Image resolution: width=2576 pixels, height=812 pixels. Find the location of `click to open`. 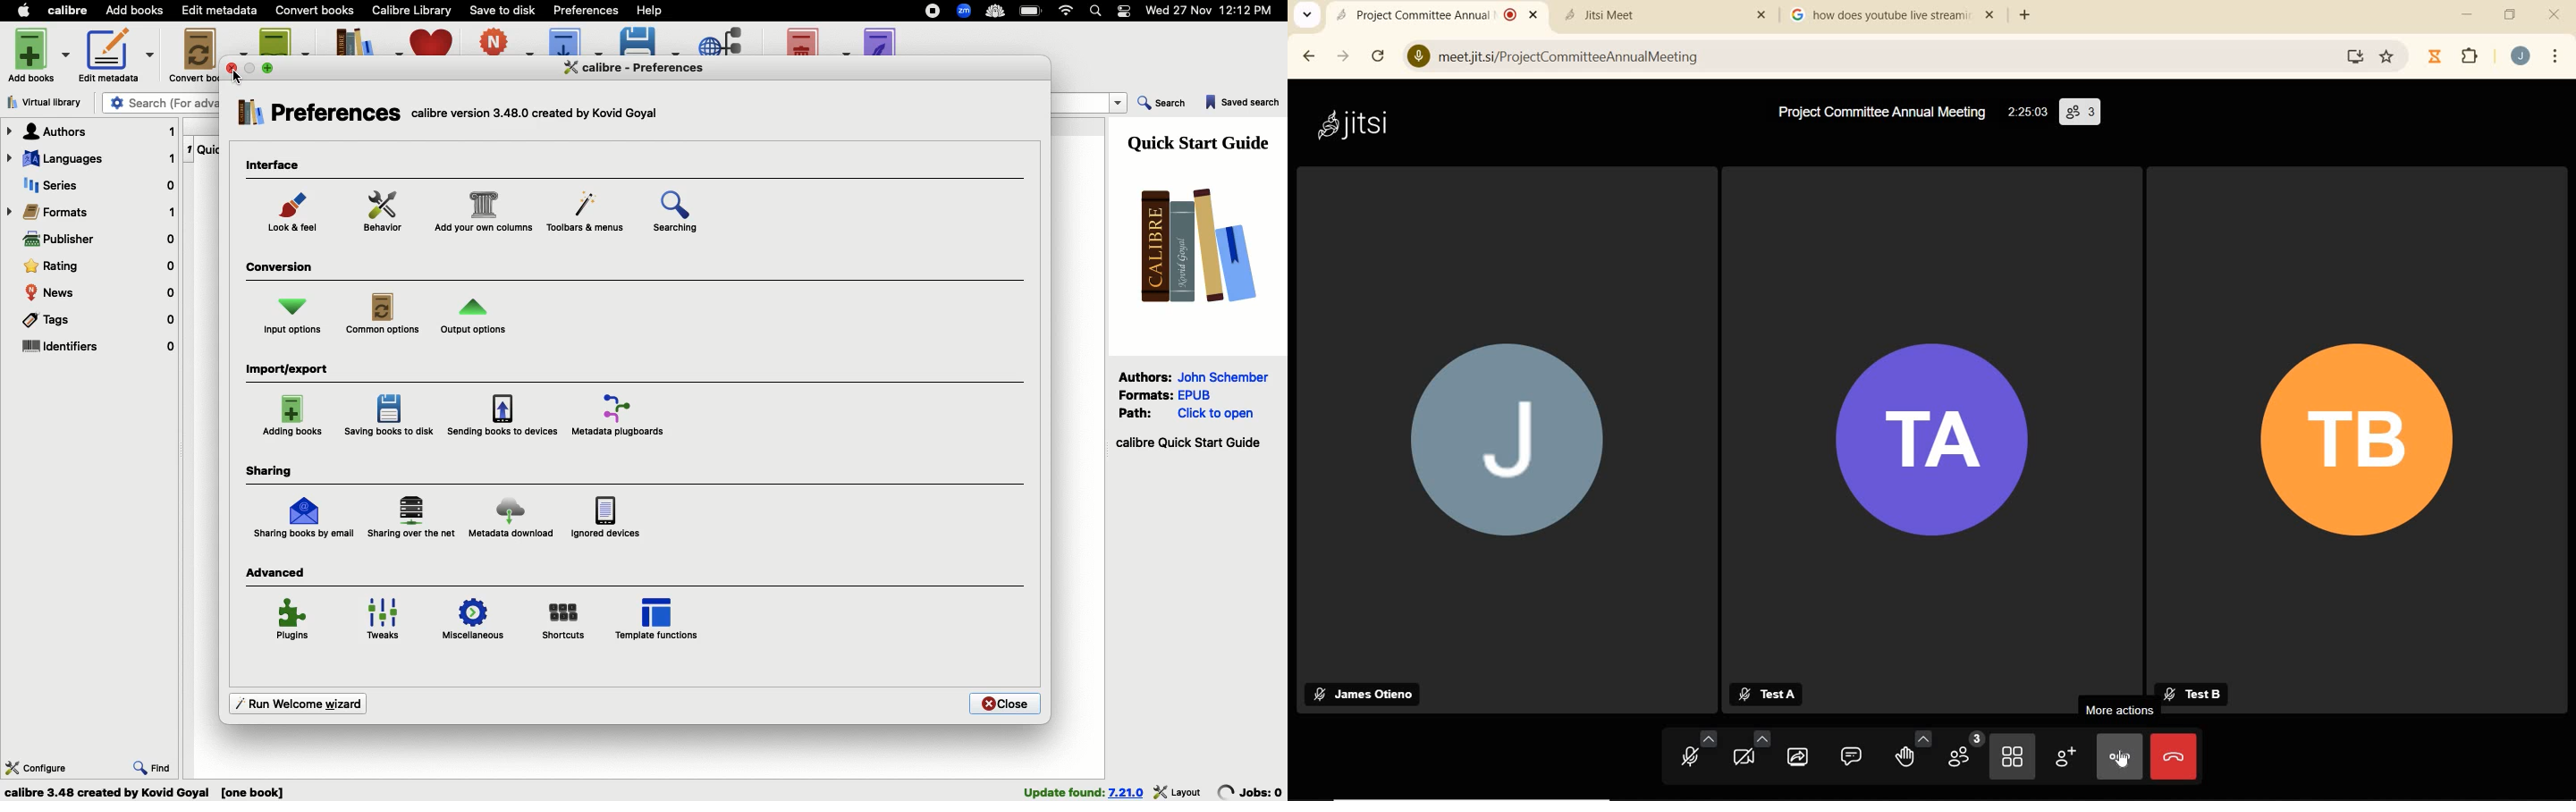

click to open is located at coordinates (1216, 414).